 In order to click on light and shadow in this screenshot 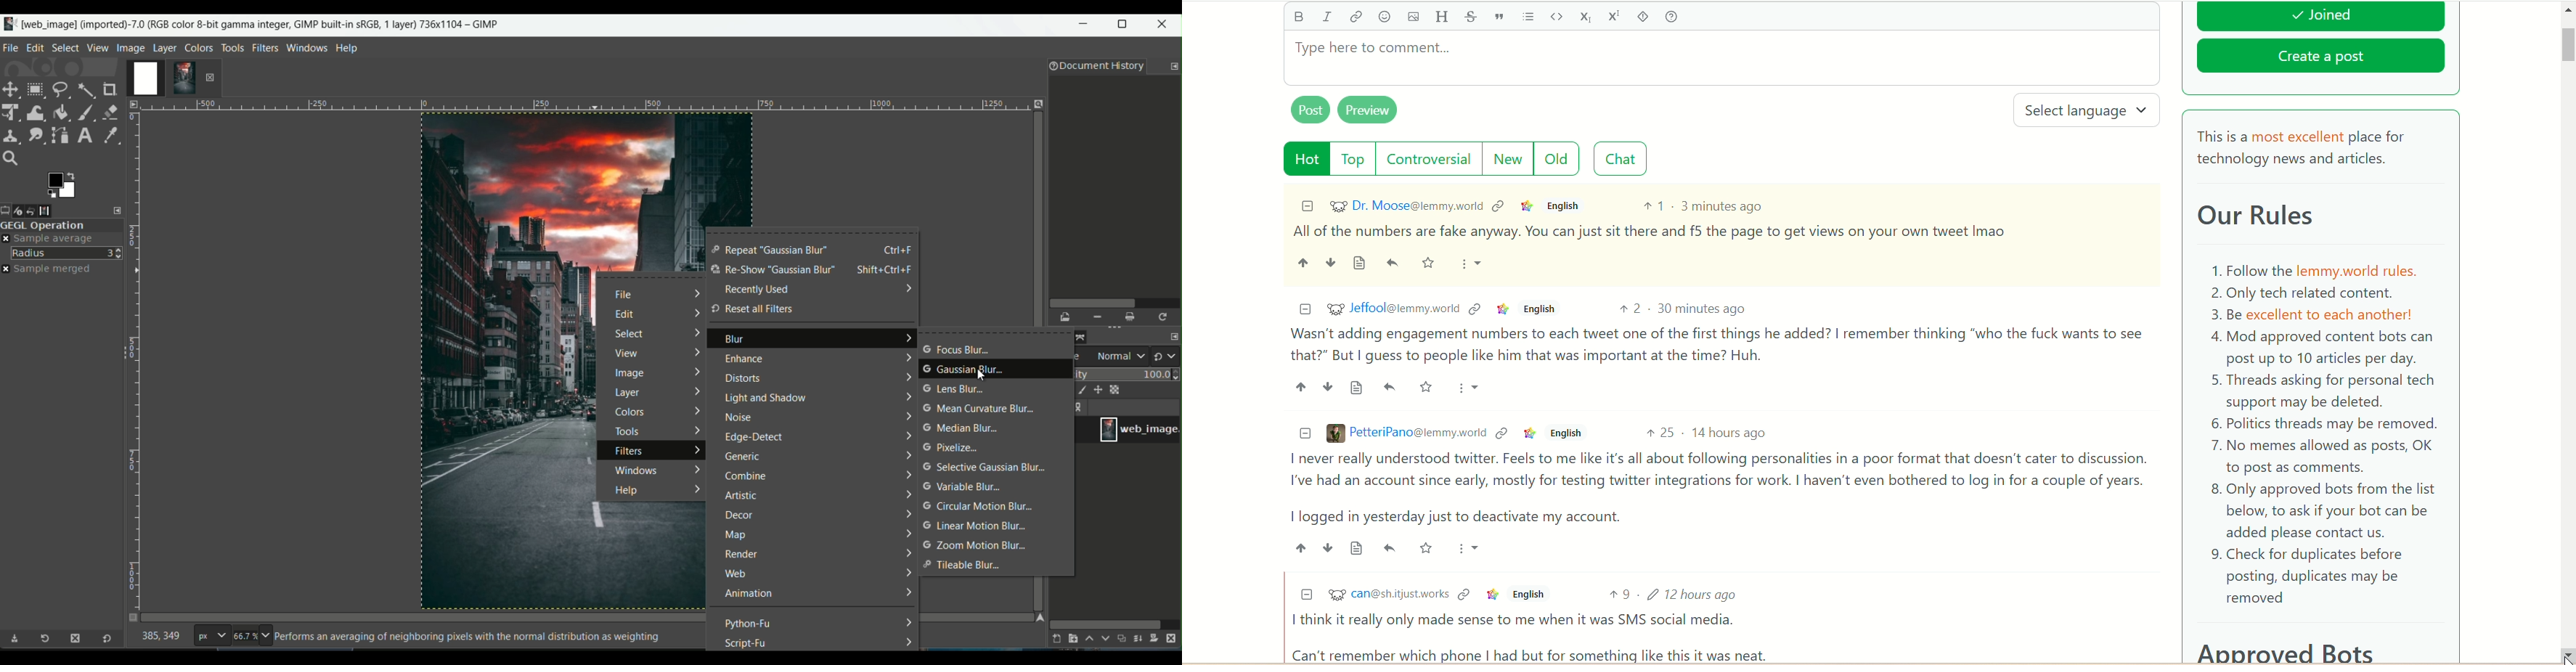, I will do `click(766, 399)`.